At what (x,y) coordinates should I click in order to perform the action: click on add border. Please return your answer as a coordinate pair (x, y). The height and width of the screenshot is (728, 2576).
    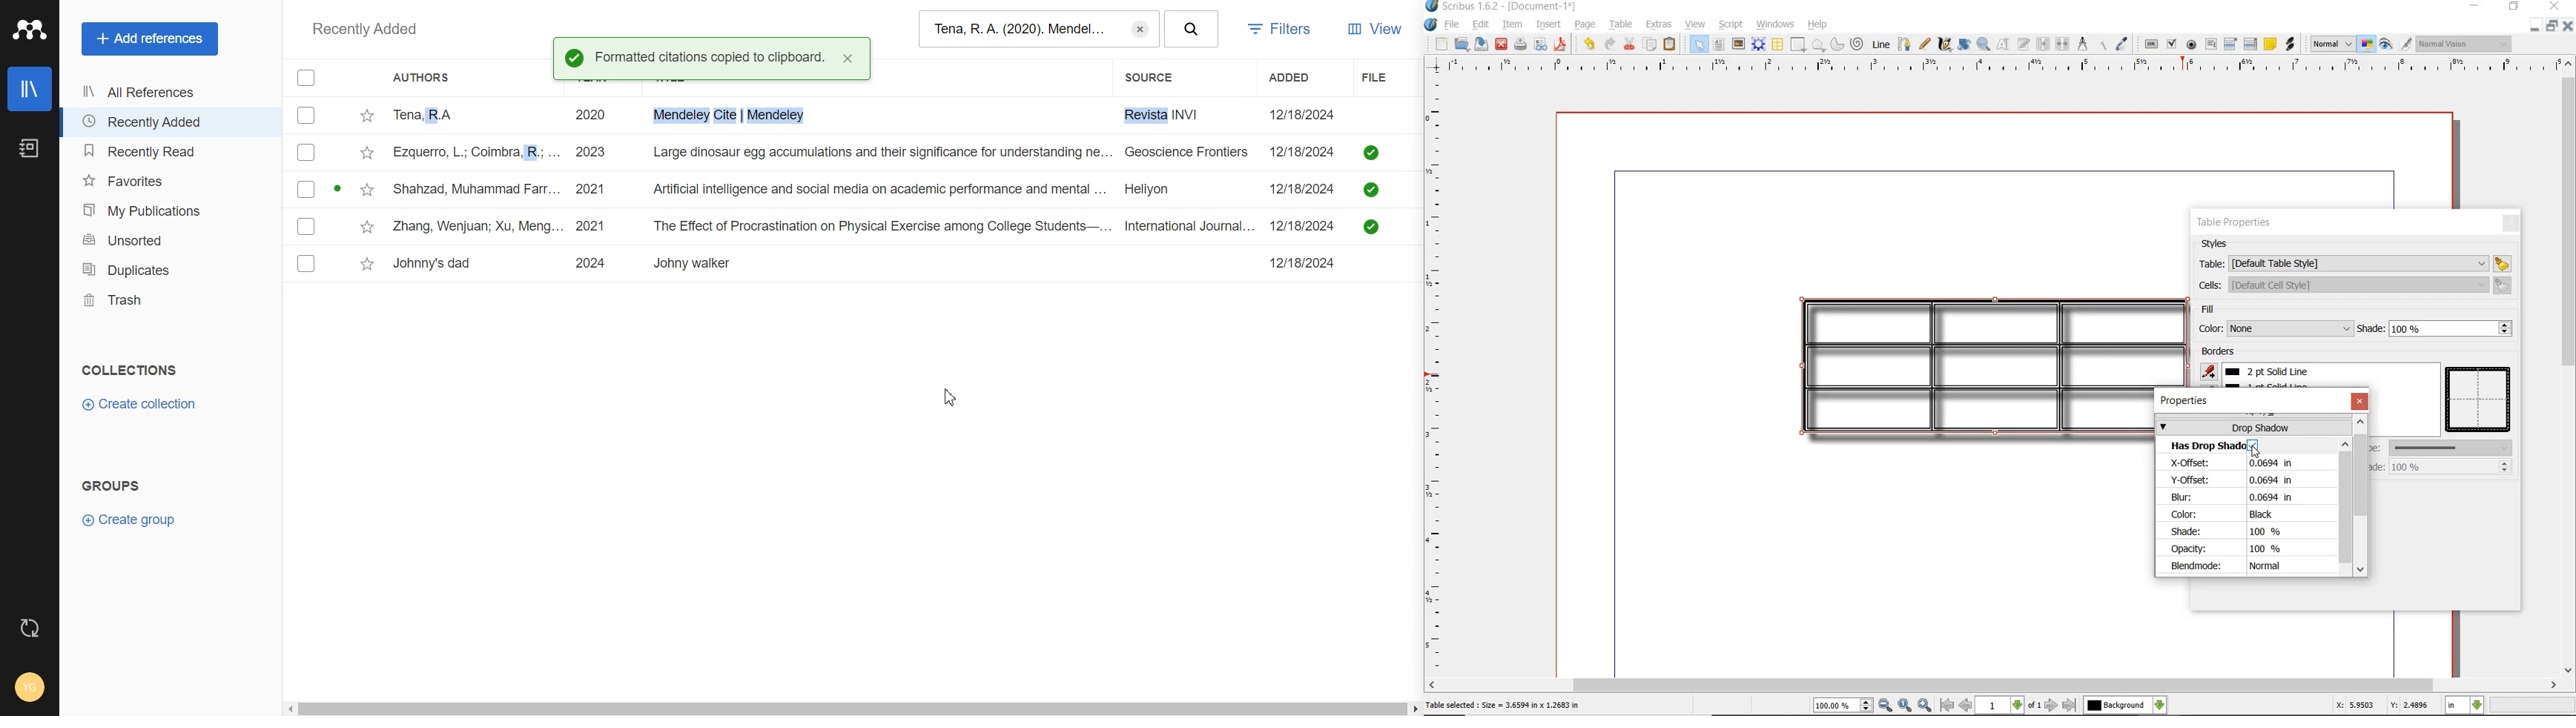
    Looking at the image, I should click on (2211, 371).